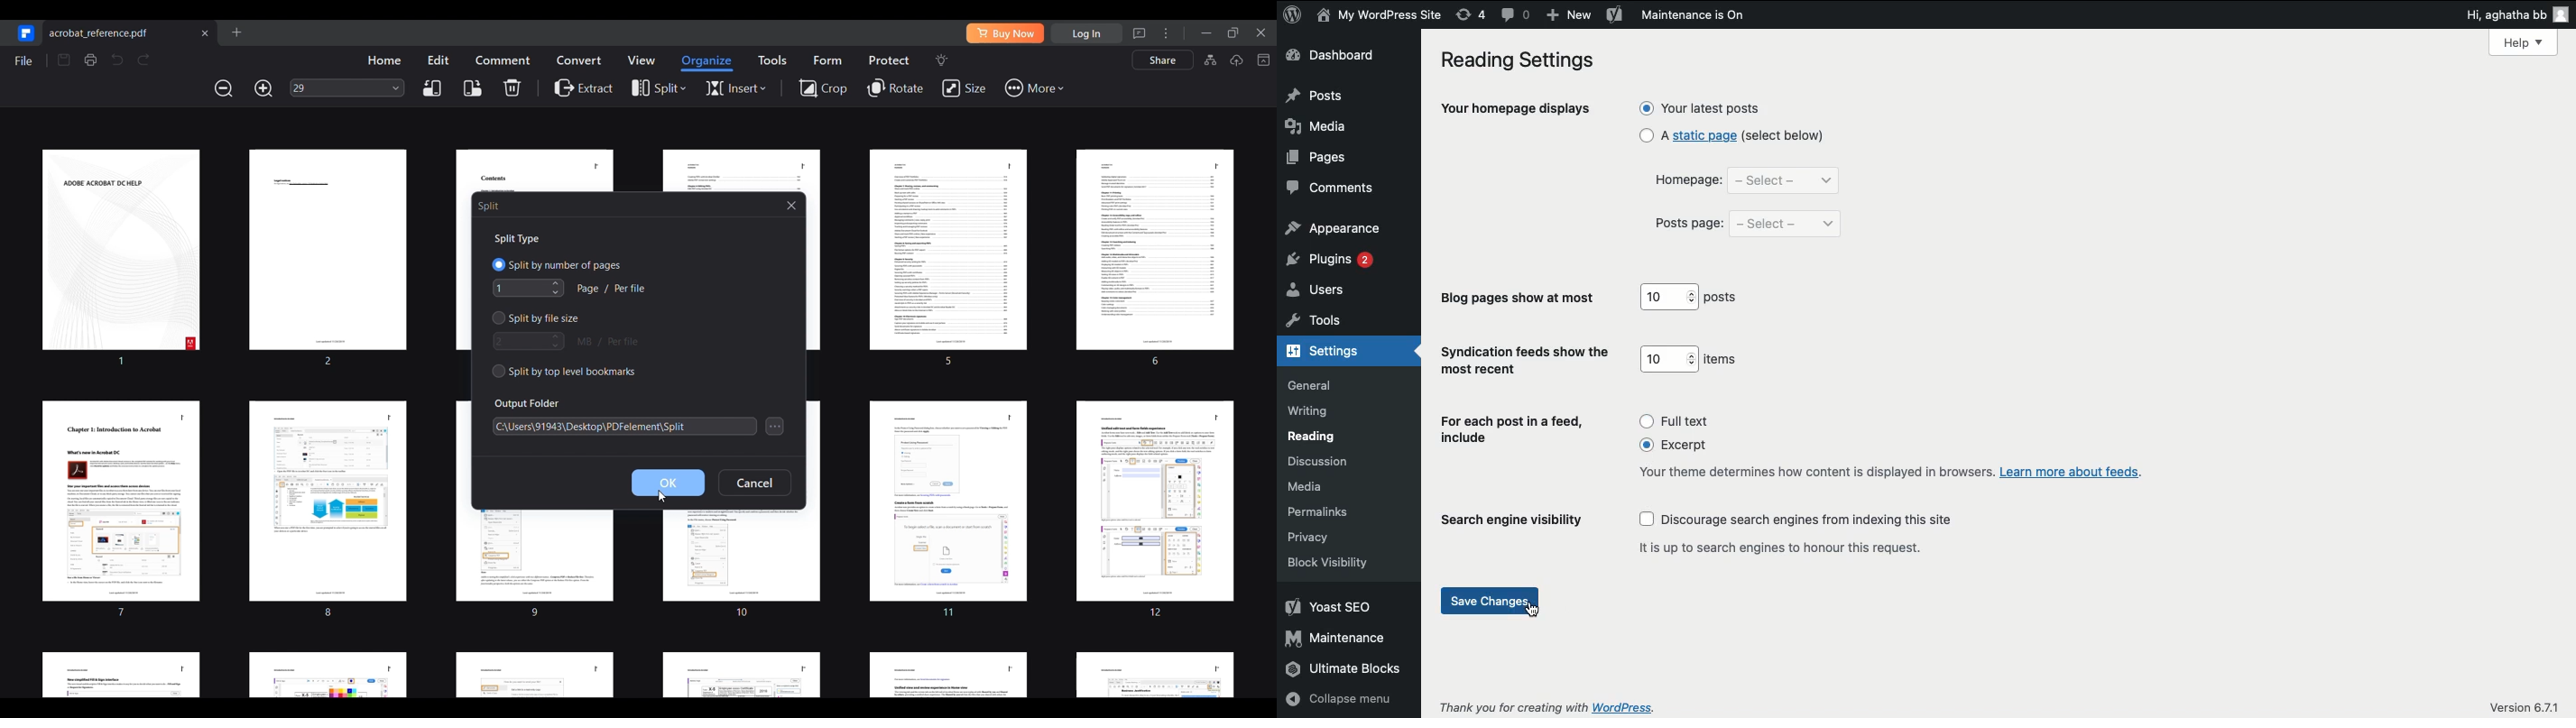 This screenshot has width=2576, height=728. What do you see at coordinates (1317, 159) in the screenshot?
I see `pages` at bounding box center [1317, 159].